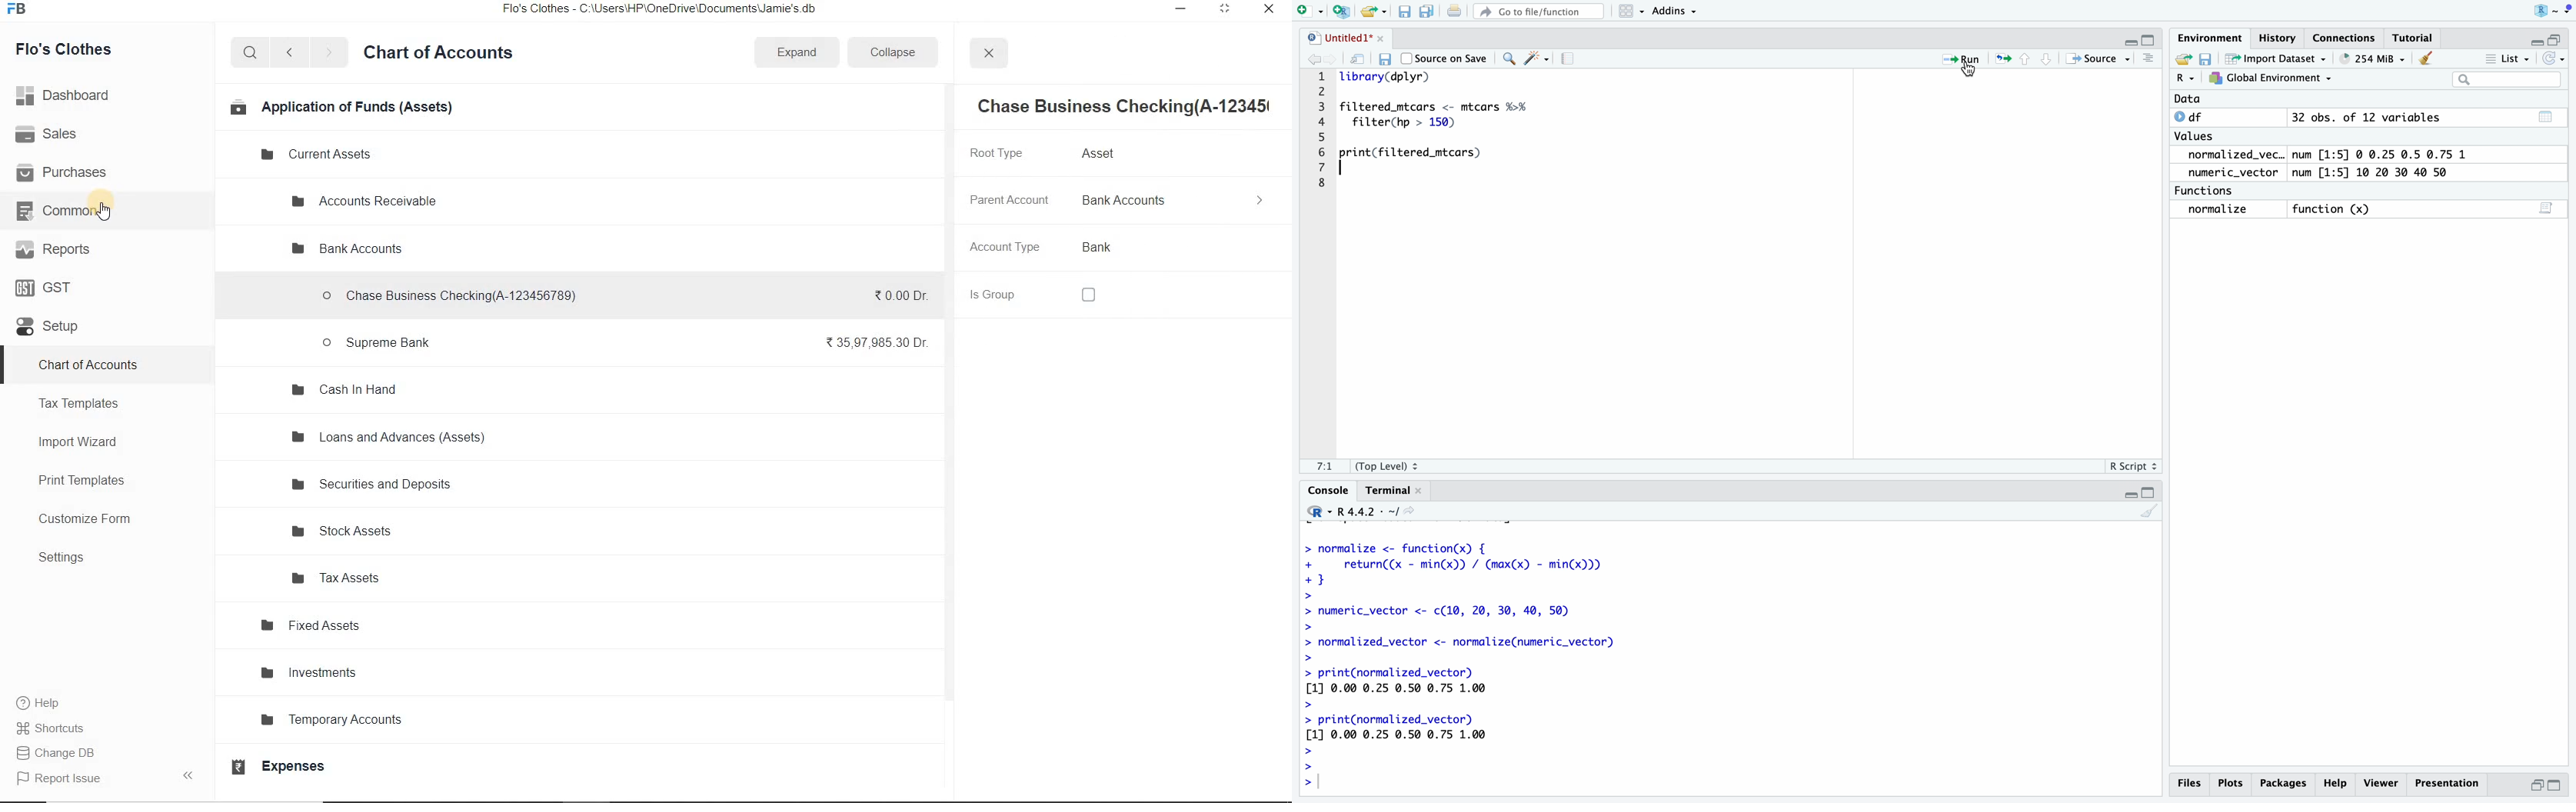 This screenshot has width=2576, height=812. I want to click on Supreme Bank, so click(378, 343).